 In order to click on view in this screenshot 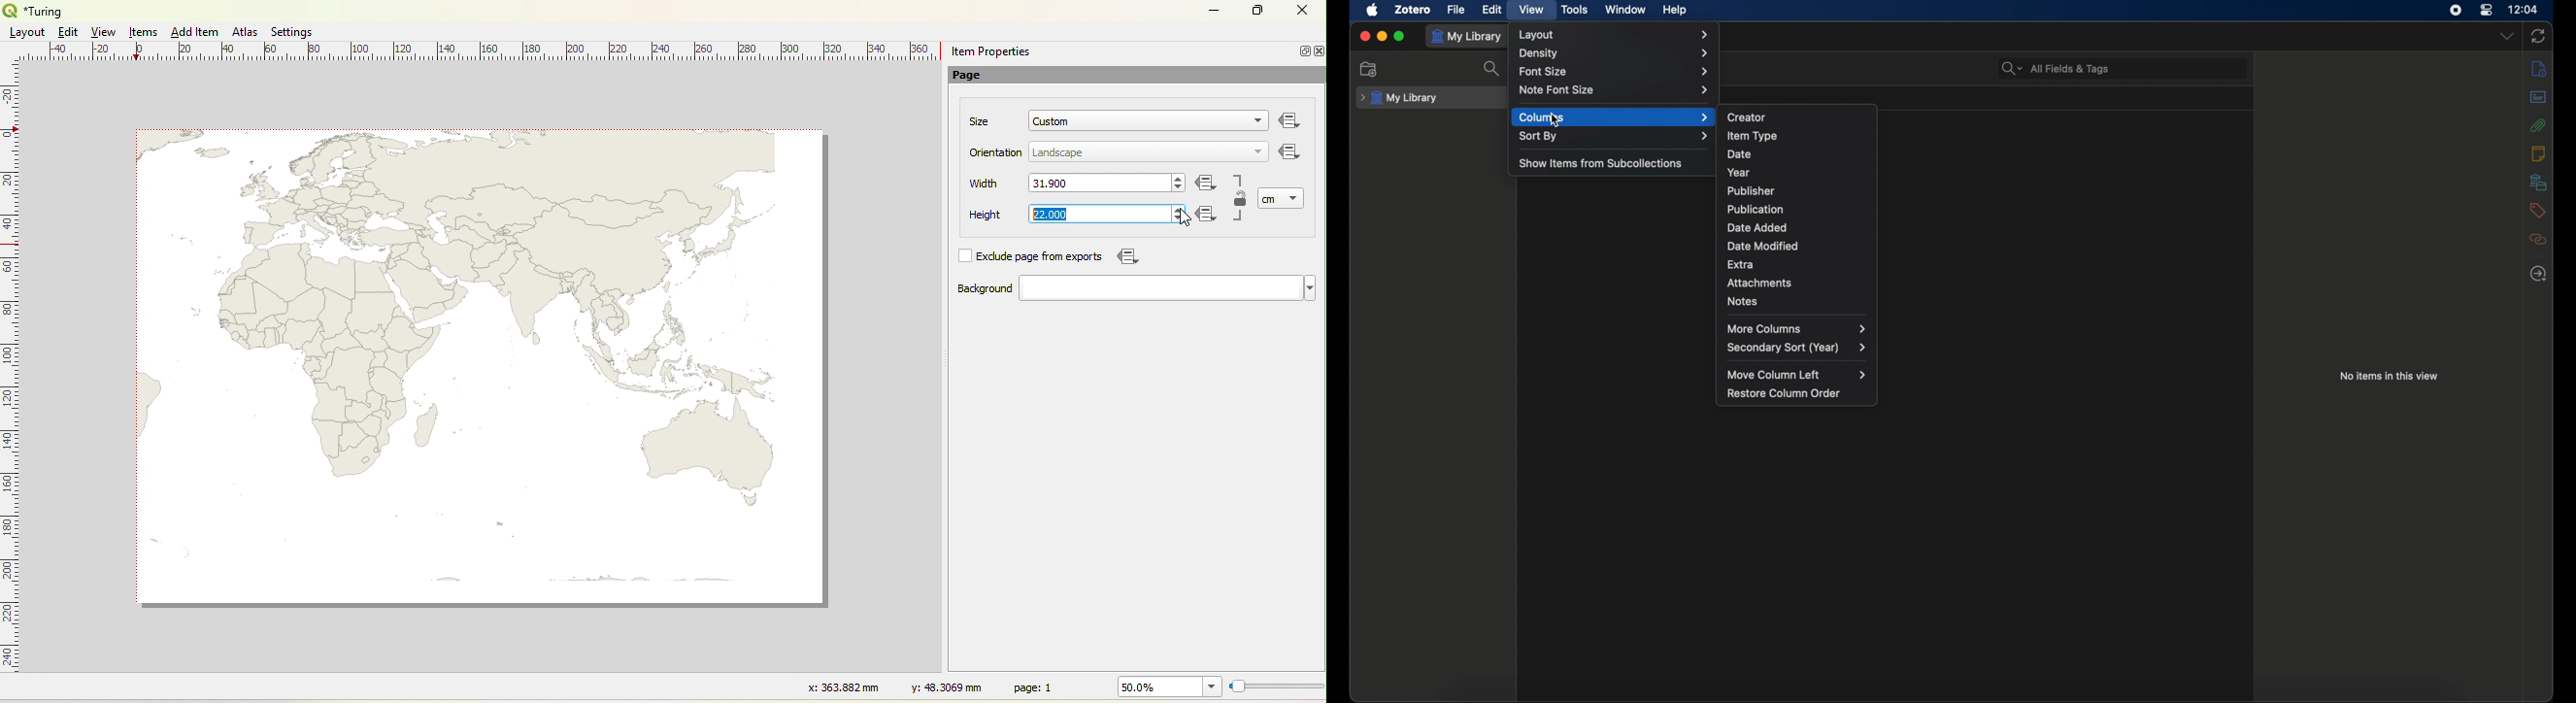, I will do `click(1531, 9)`.